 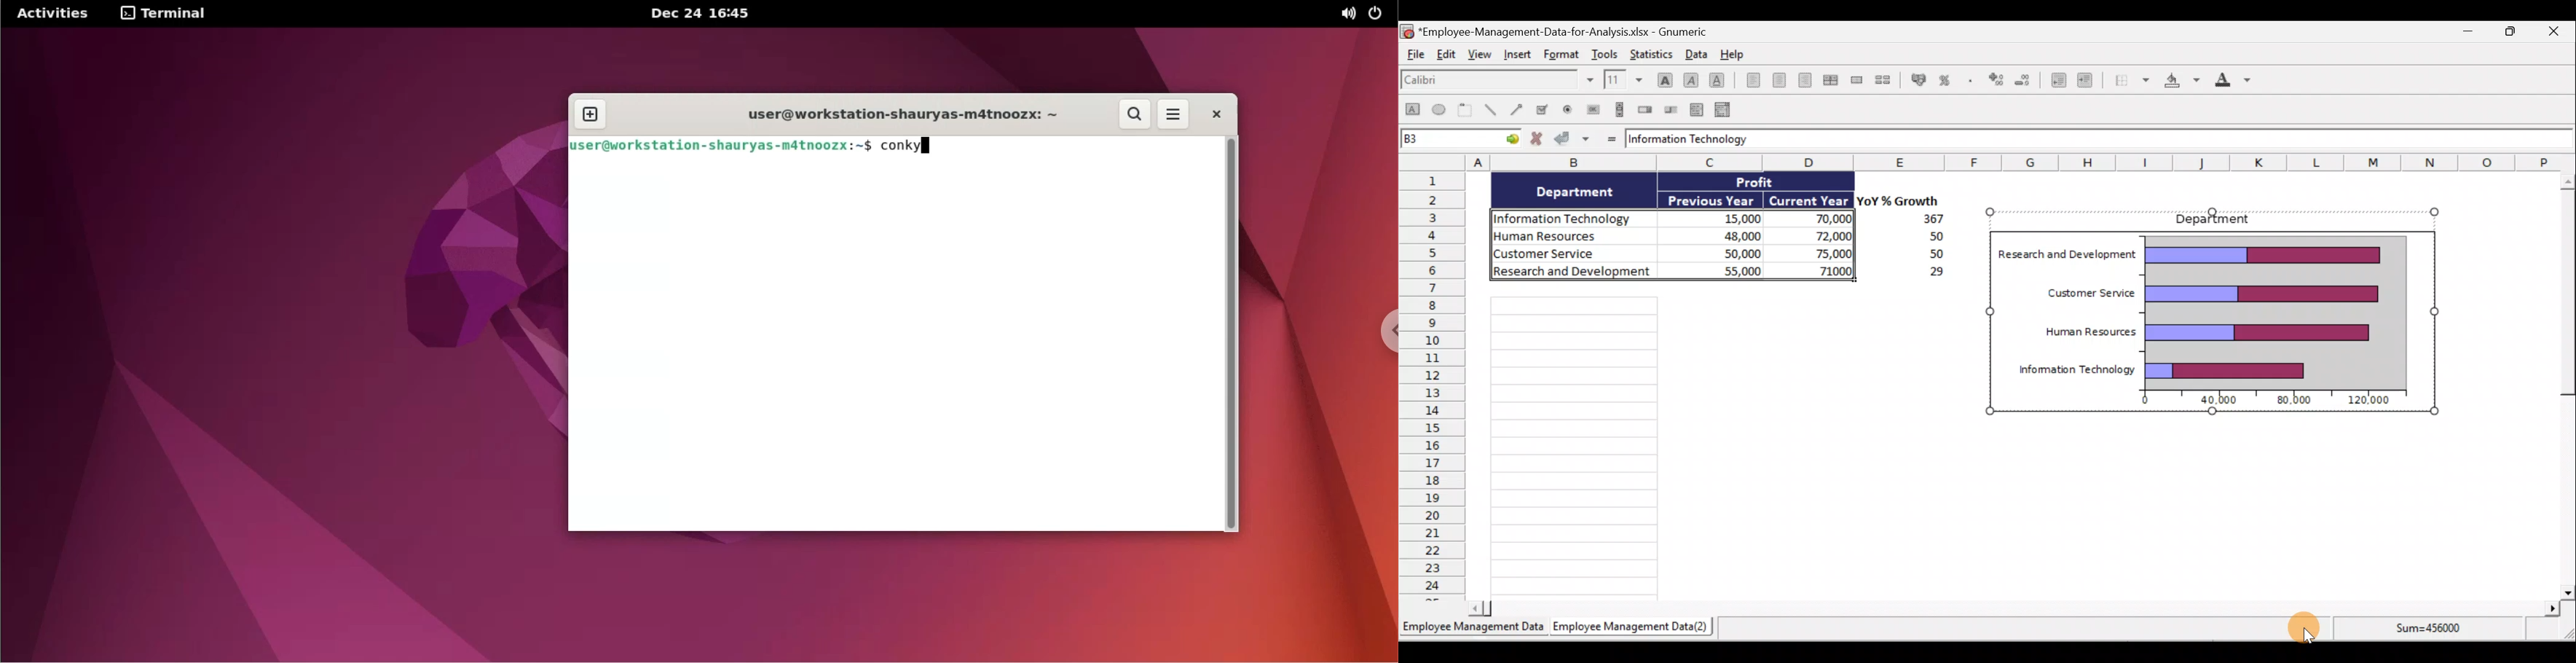 What do you see at coordinates (1519, 58) in the screenshot?
I see `Insert` at bounding box center [1519, 58].